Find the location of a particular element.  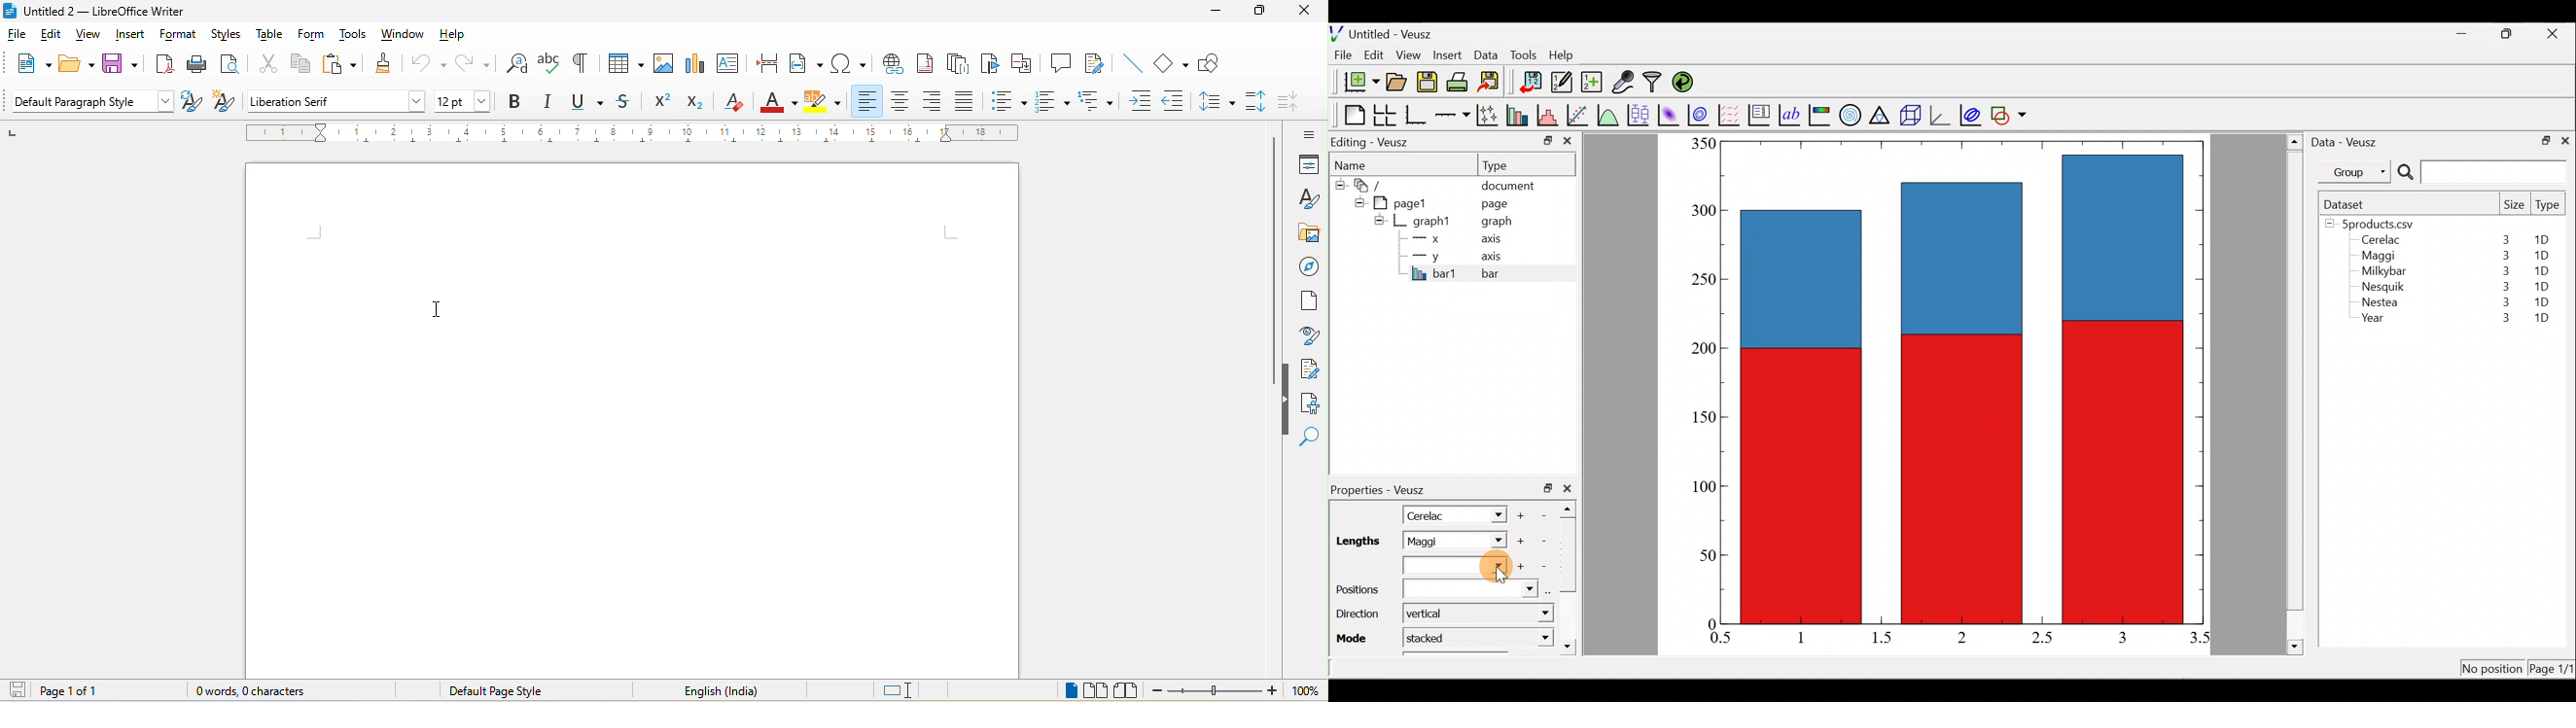

x is located at coordinates (1429, 239).